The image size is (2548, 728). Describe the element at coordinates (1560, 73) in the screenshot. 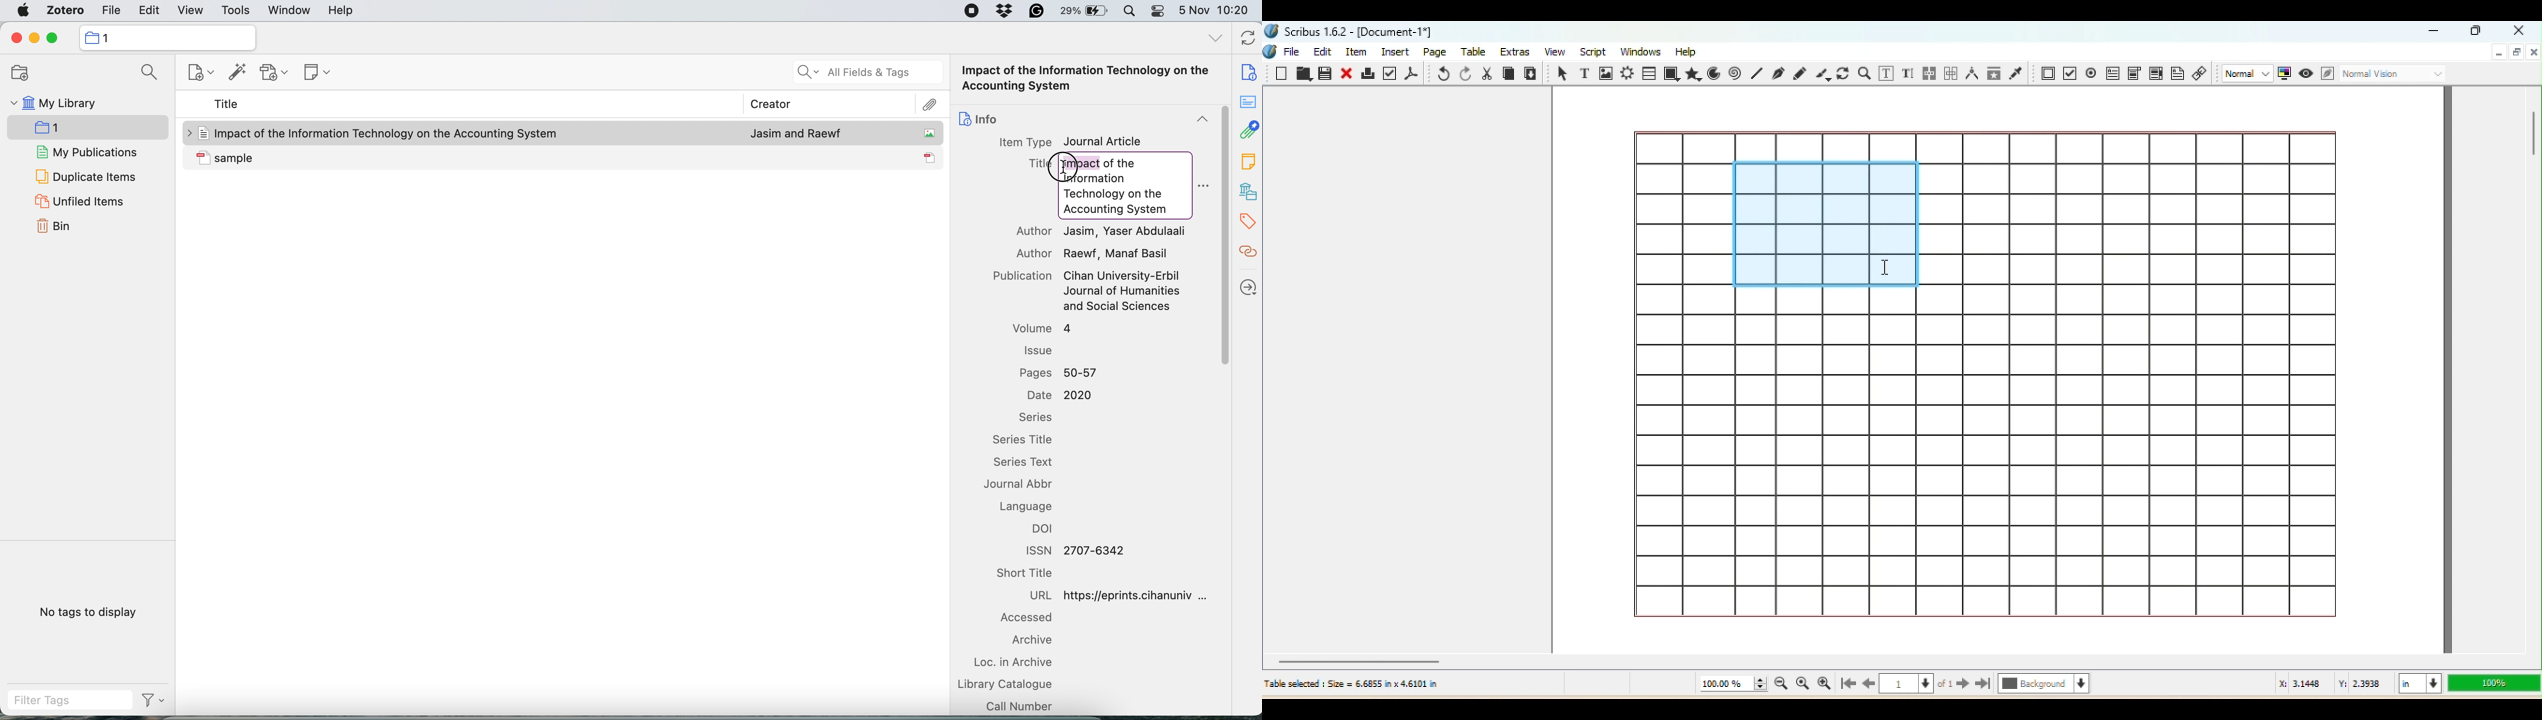

I see `Select item` at that location.